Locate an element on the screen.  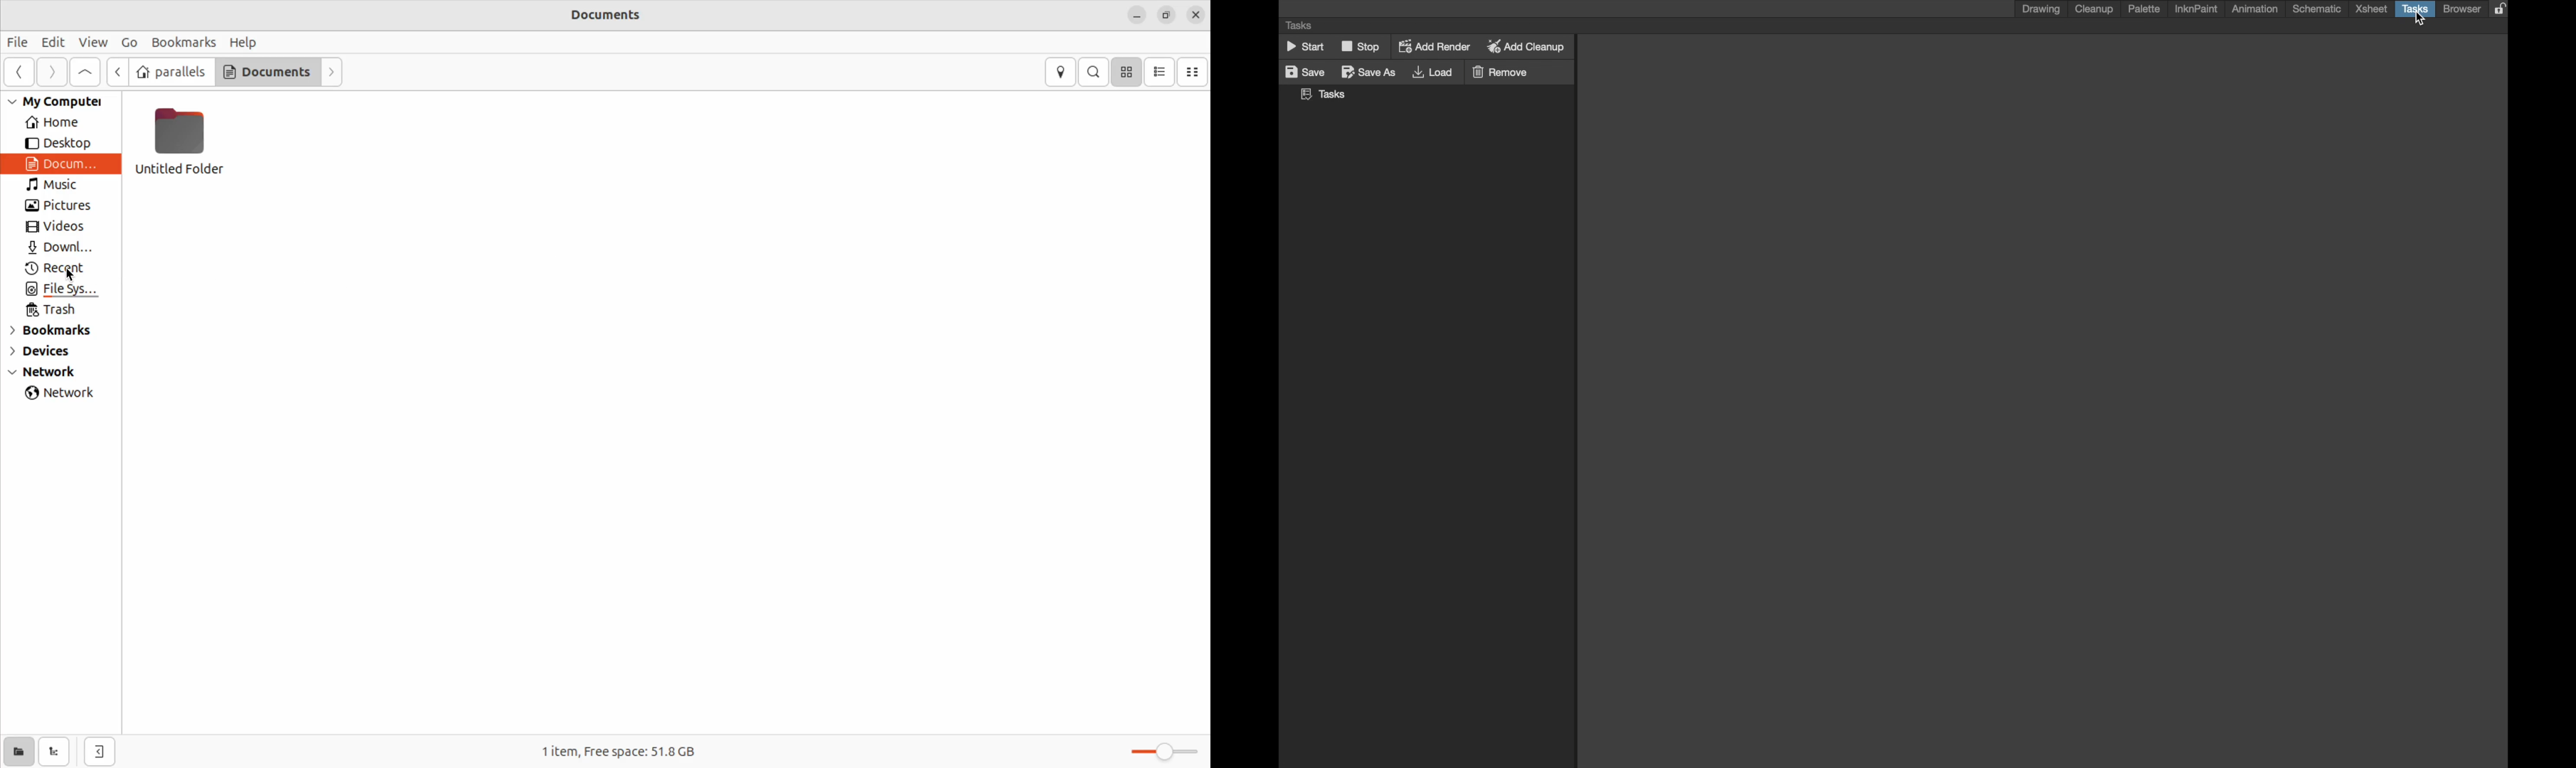
load is located at coordinates (1434, 72).